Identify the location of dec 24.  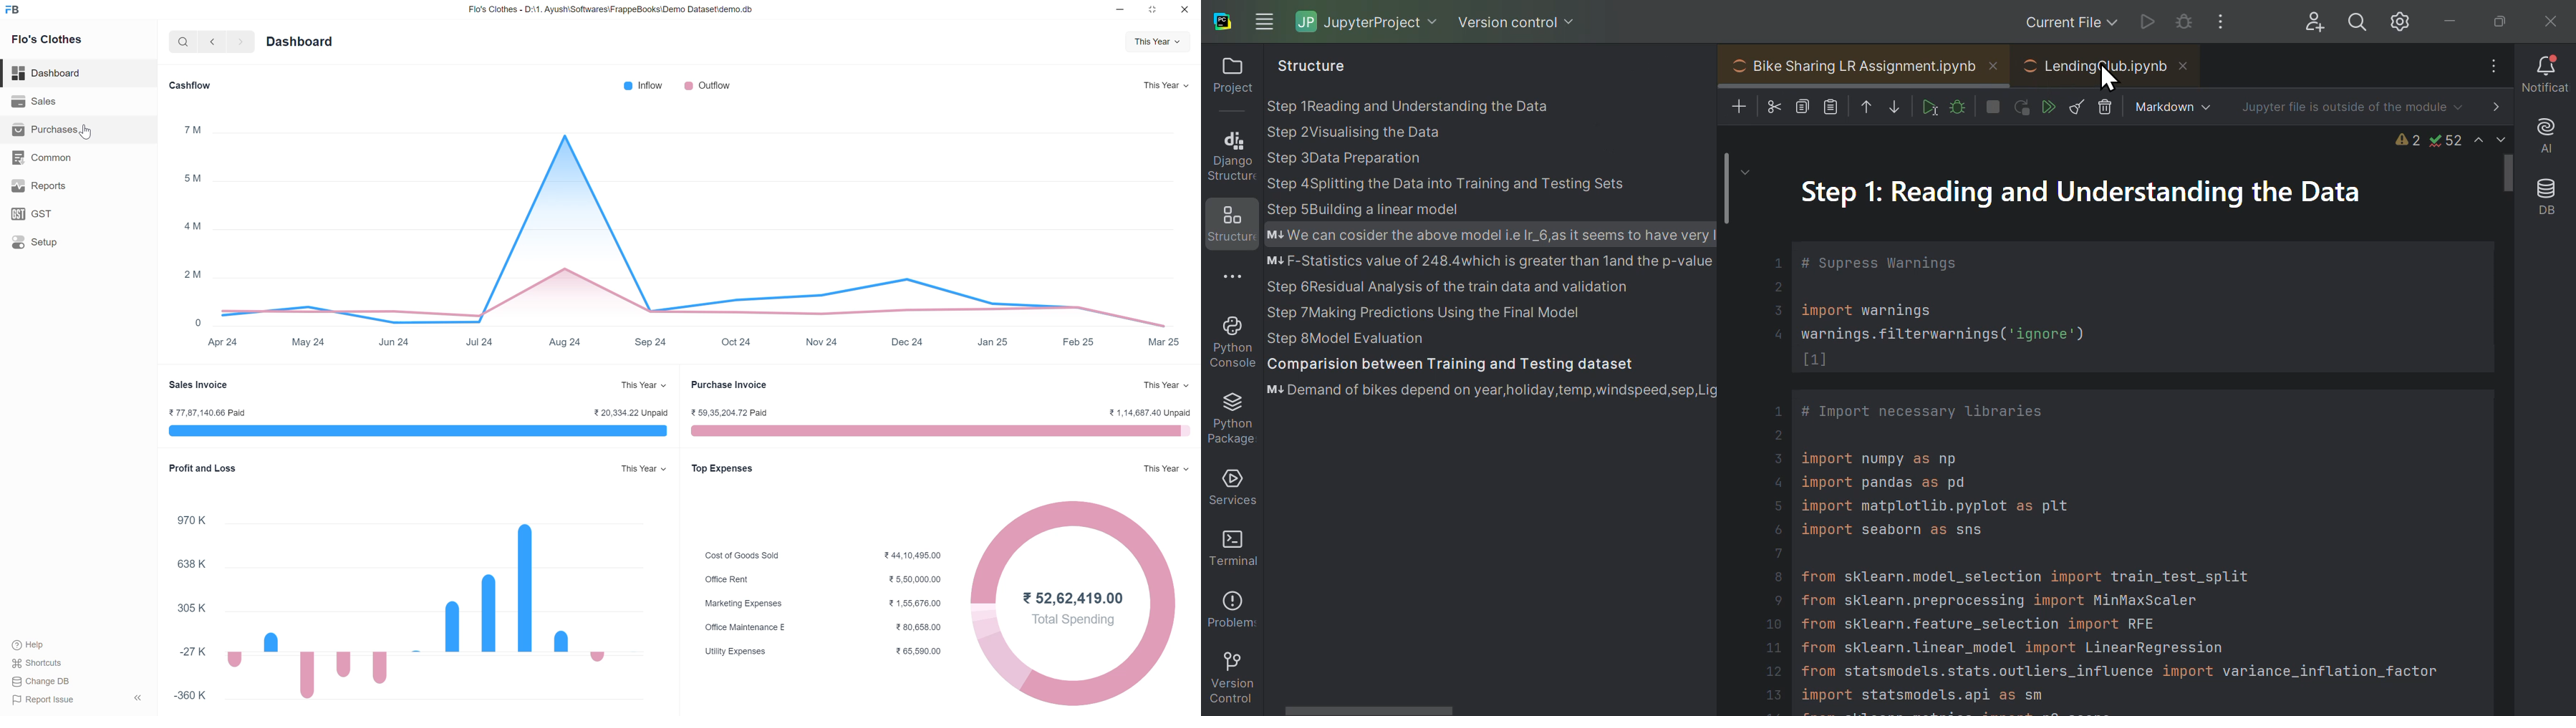
(906, 344).